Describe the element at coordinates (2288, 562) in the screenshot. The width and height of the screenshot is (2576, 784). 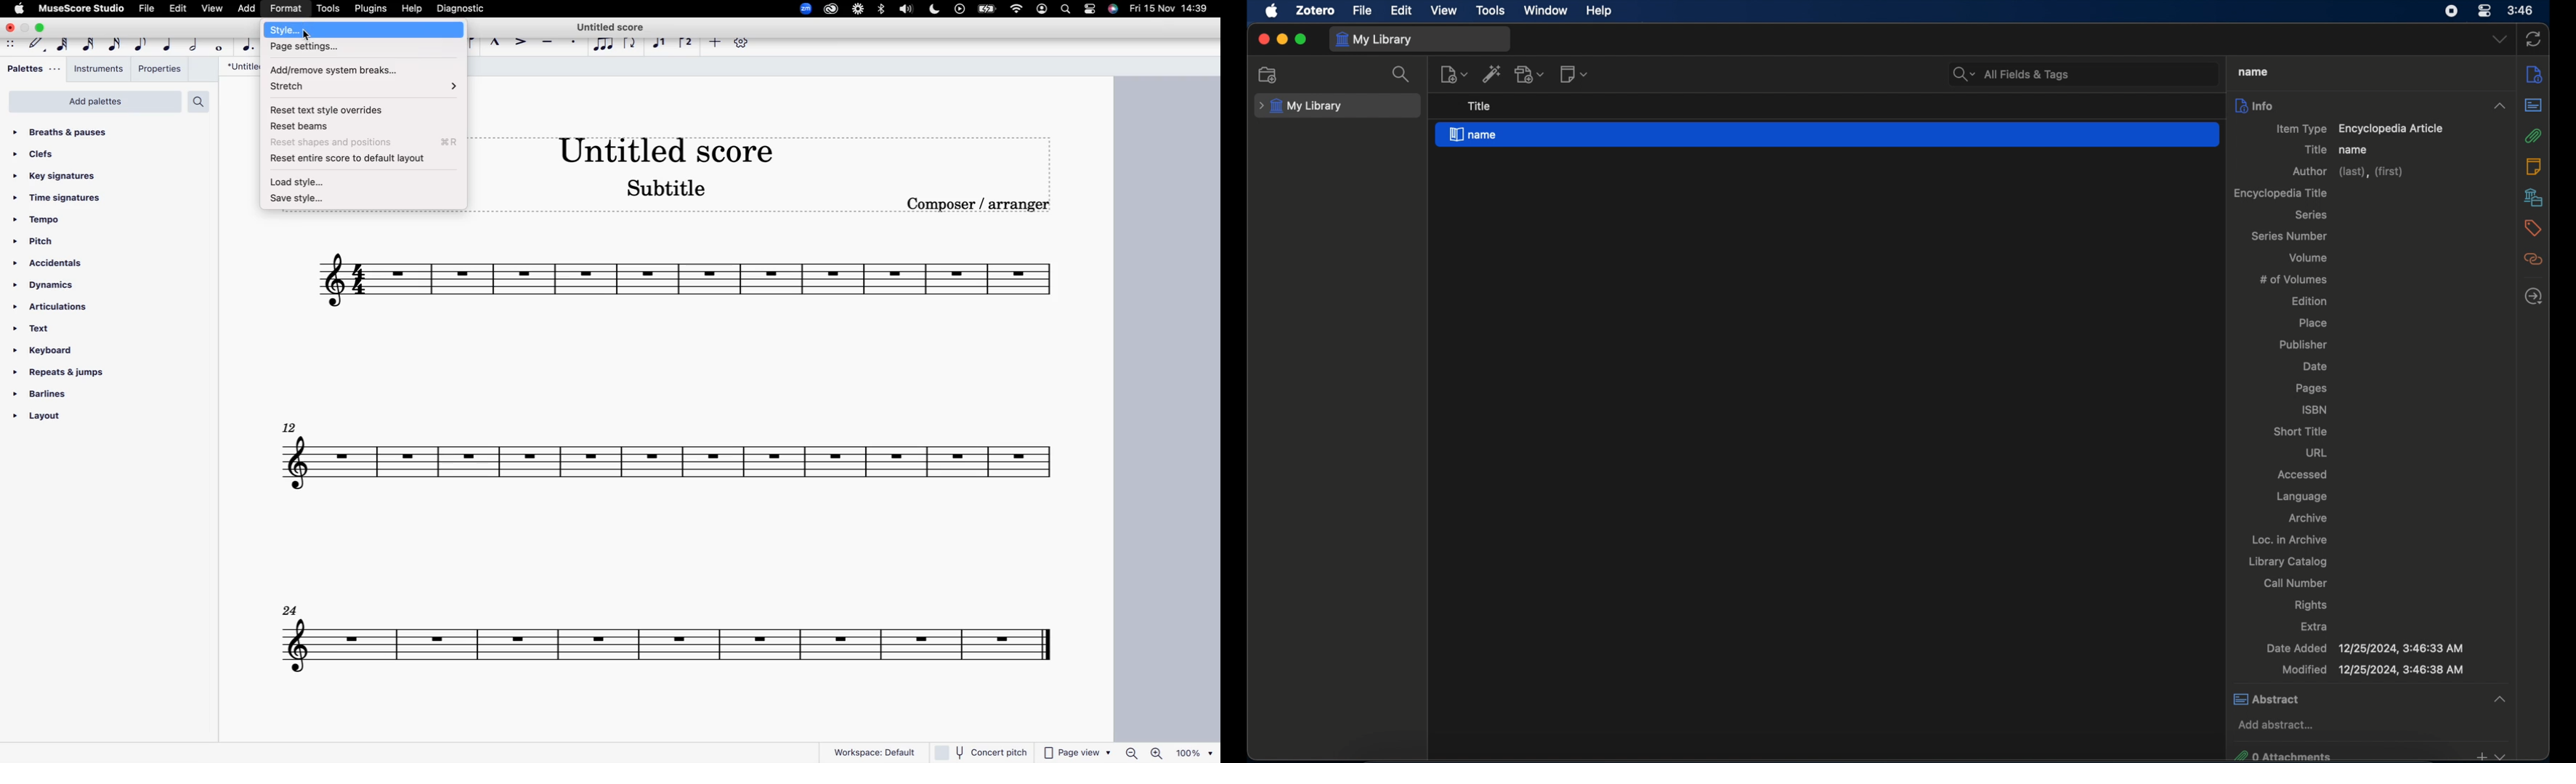
I see `library catalog` at that location.